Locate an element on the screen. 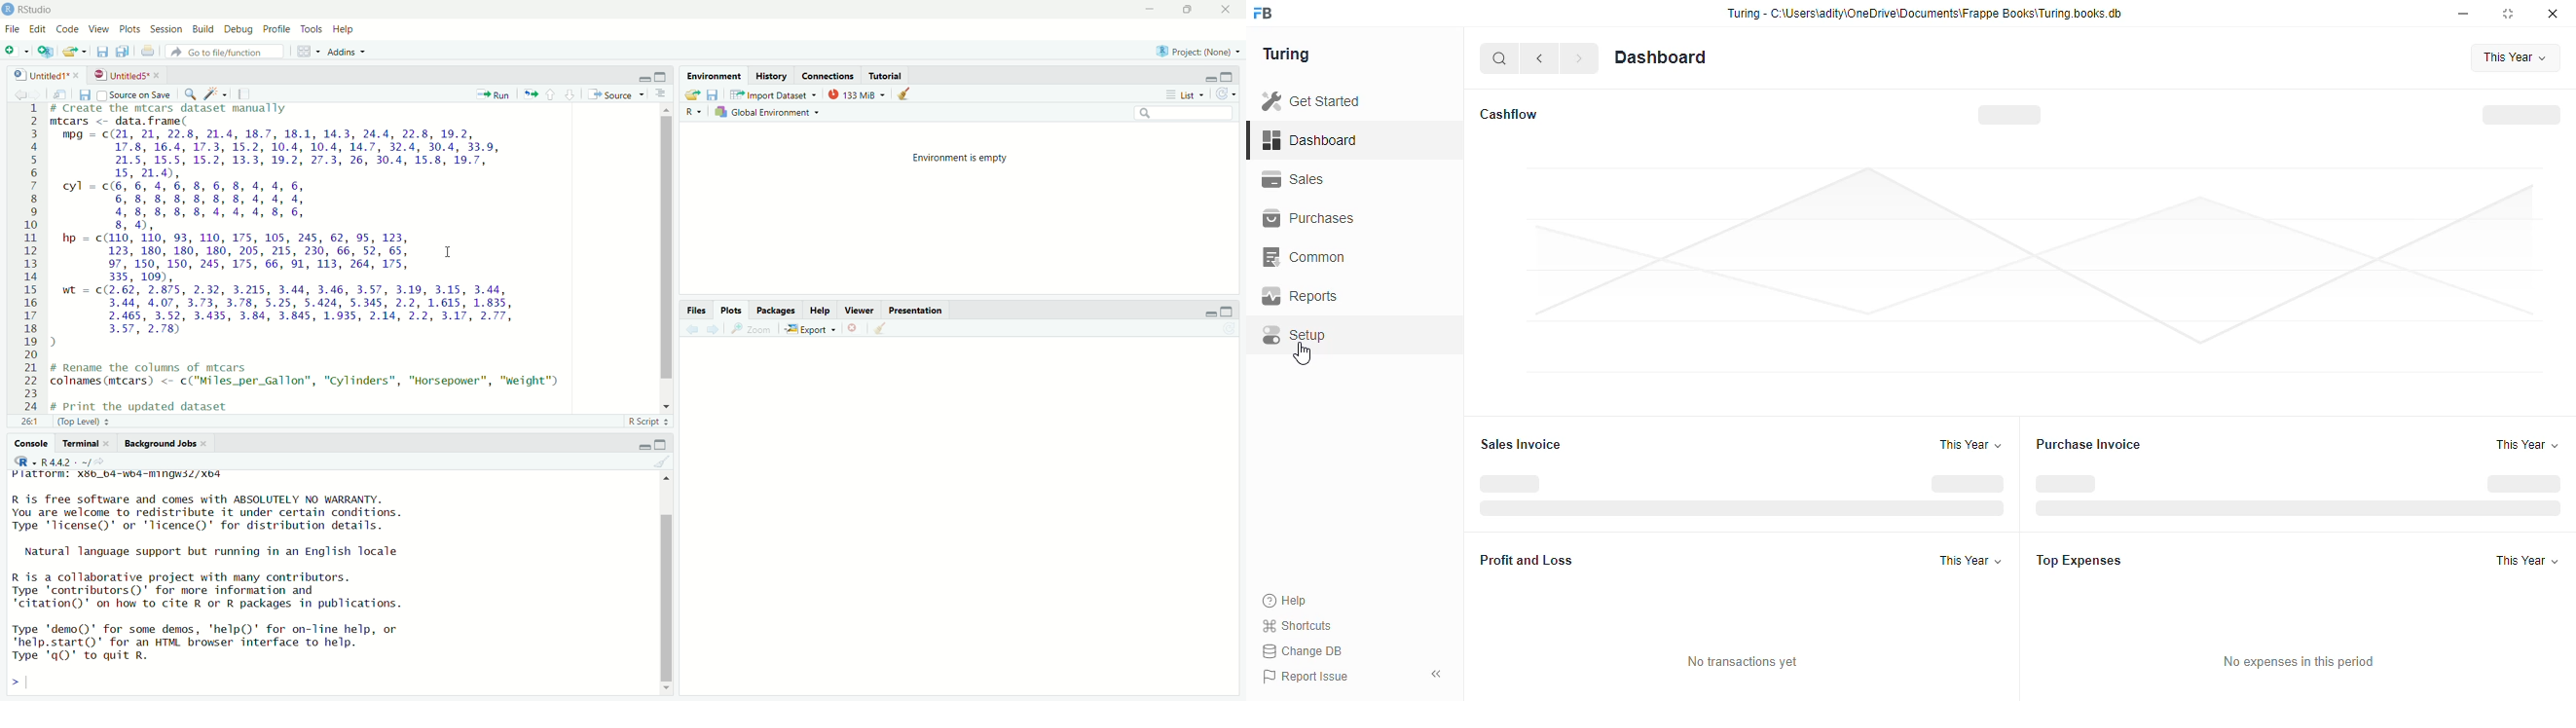 The image size is (2576, 728). search is located at coordinates (1182, 114).